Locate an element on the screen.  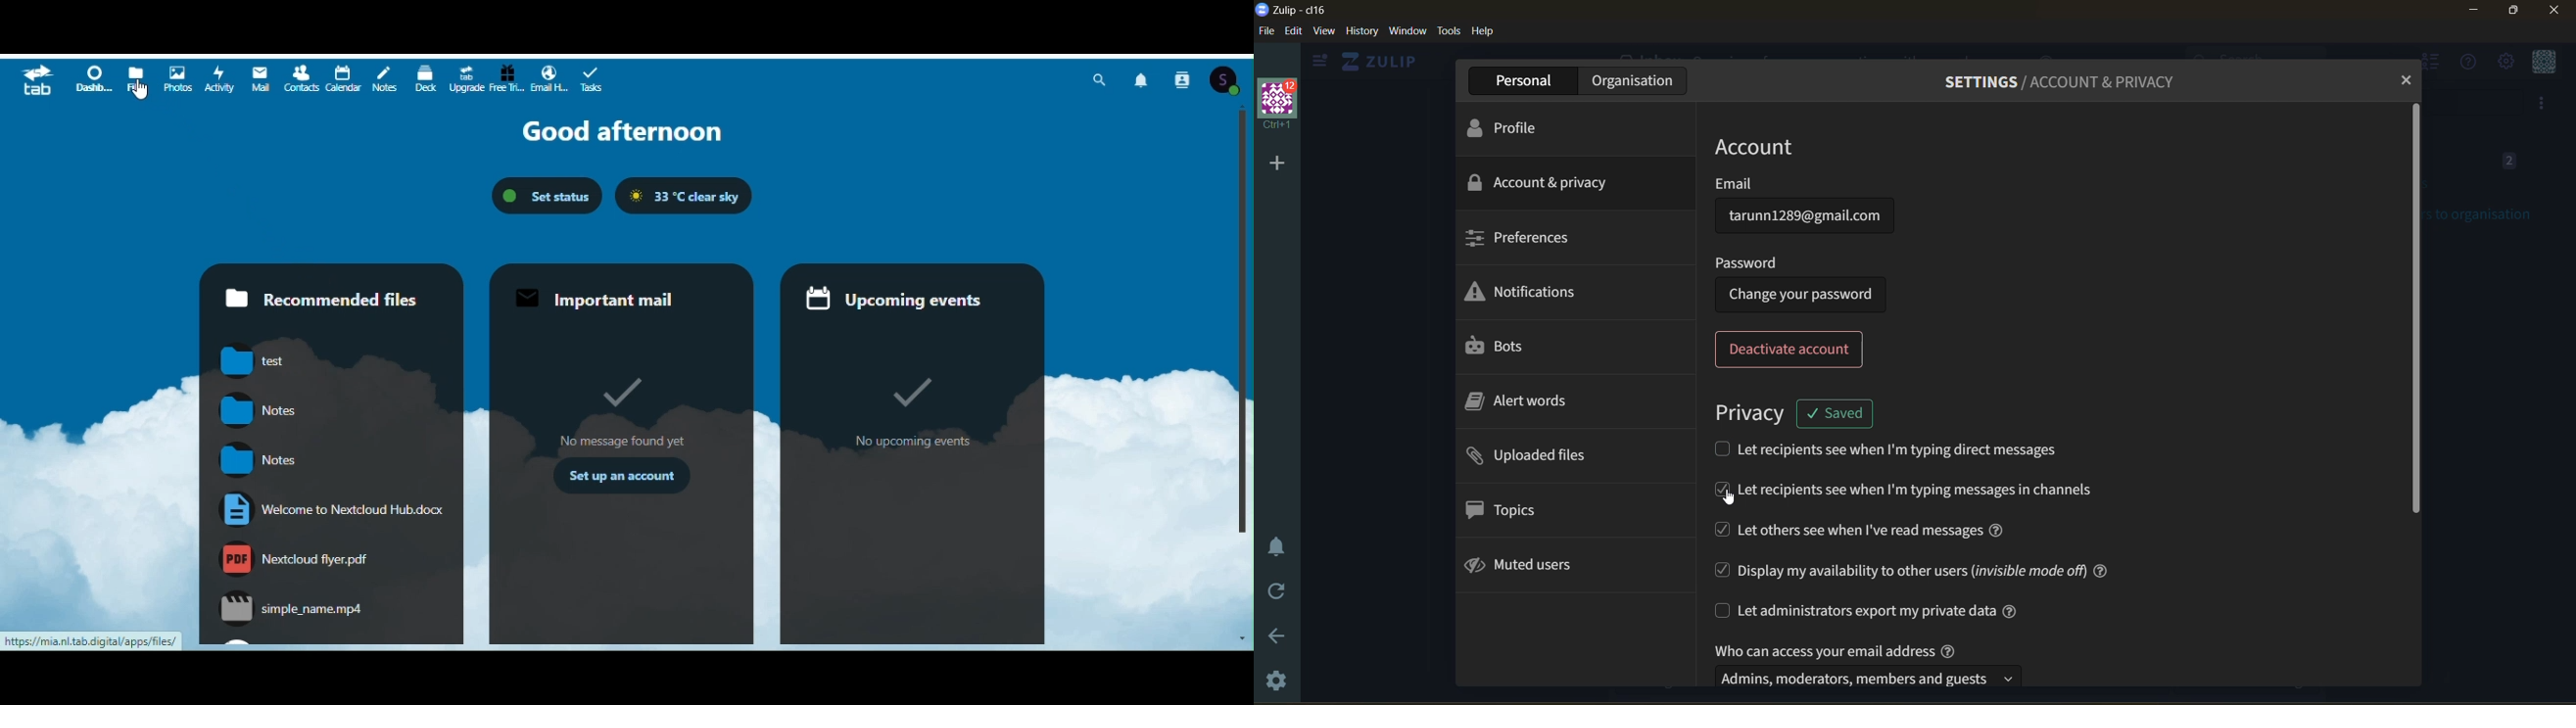
hide user list is located at coordinates (2433, 64).